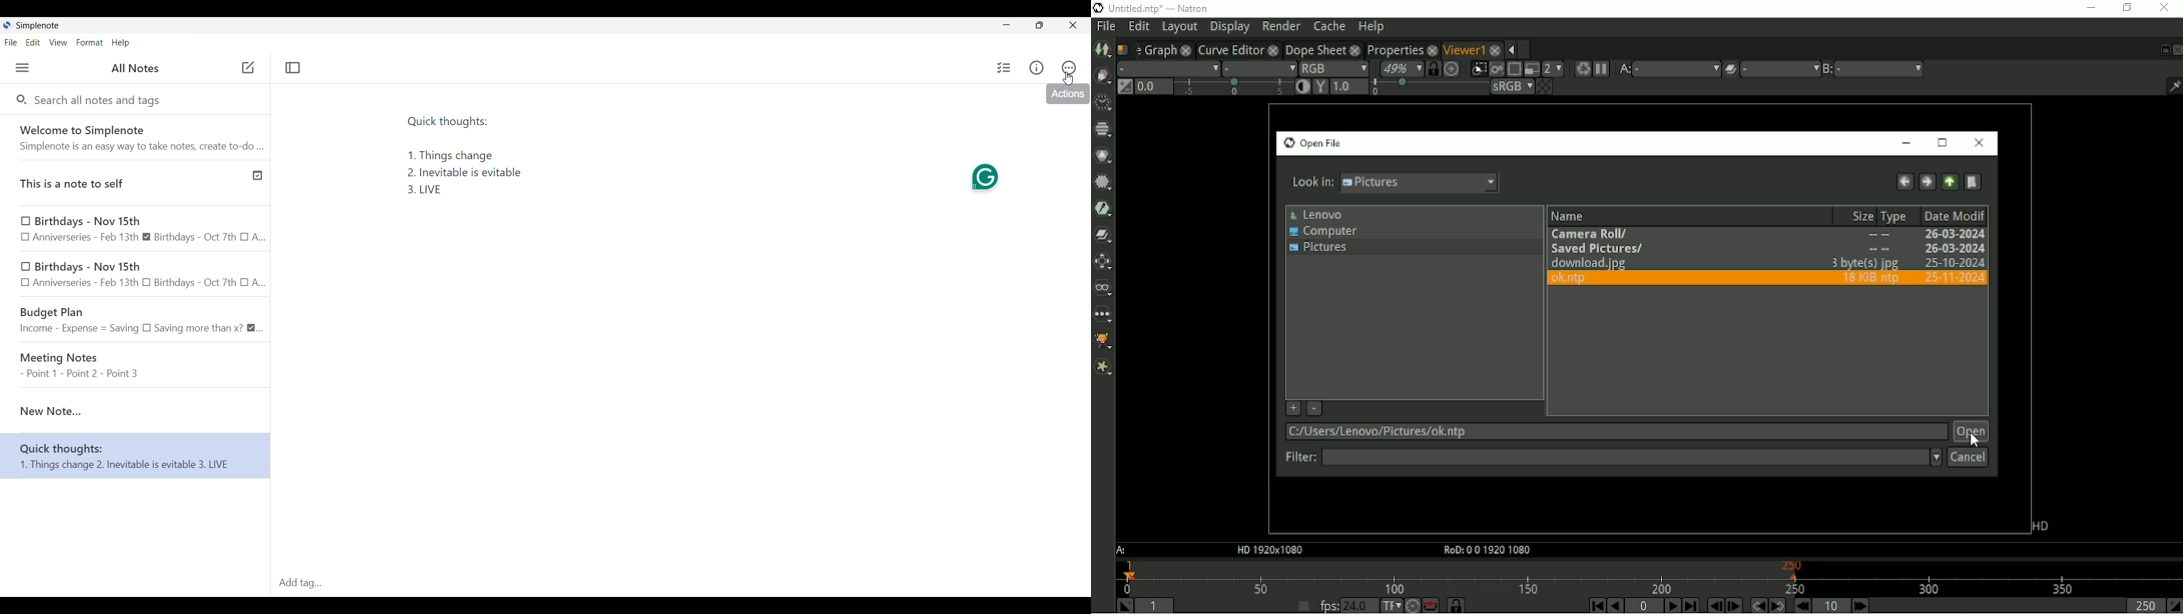 This screenshot has height=616, width=2184. I want to click on Cursor clicking on Actions, so click(1068, 78).